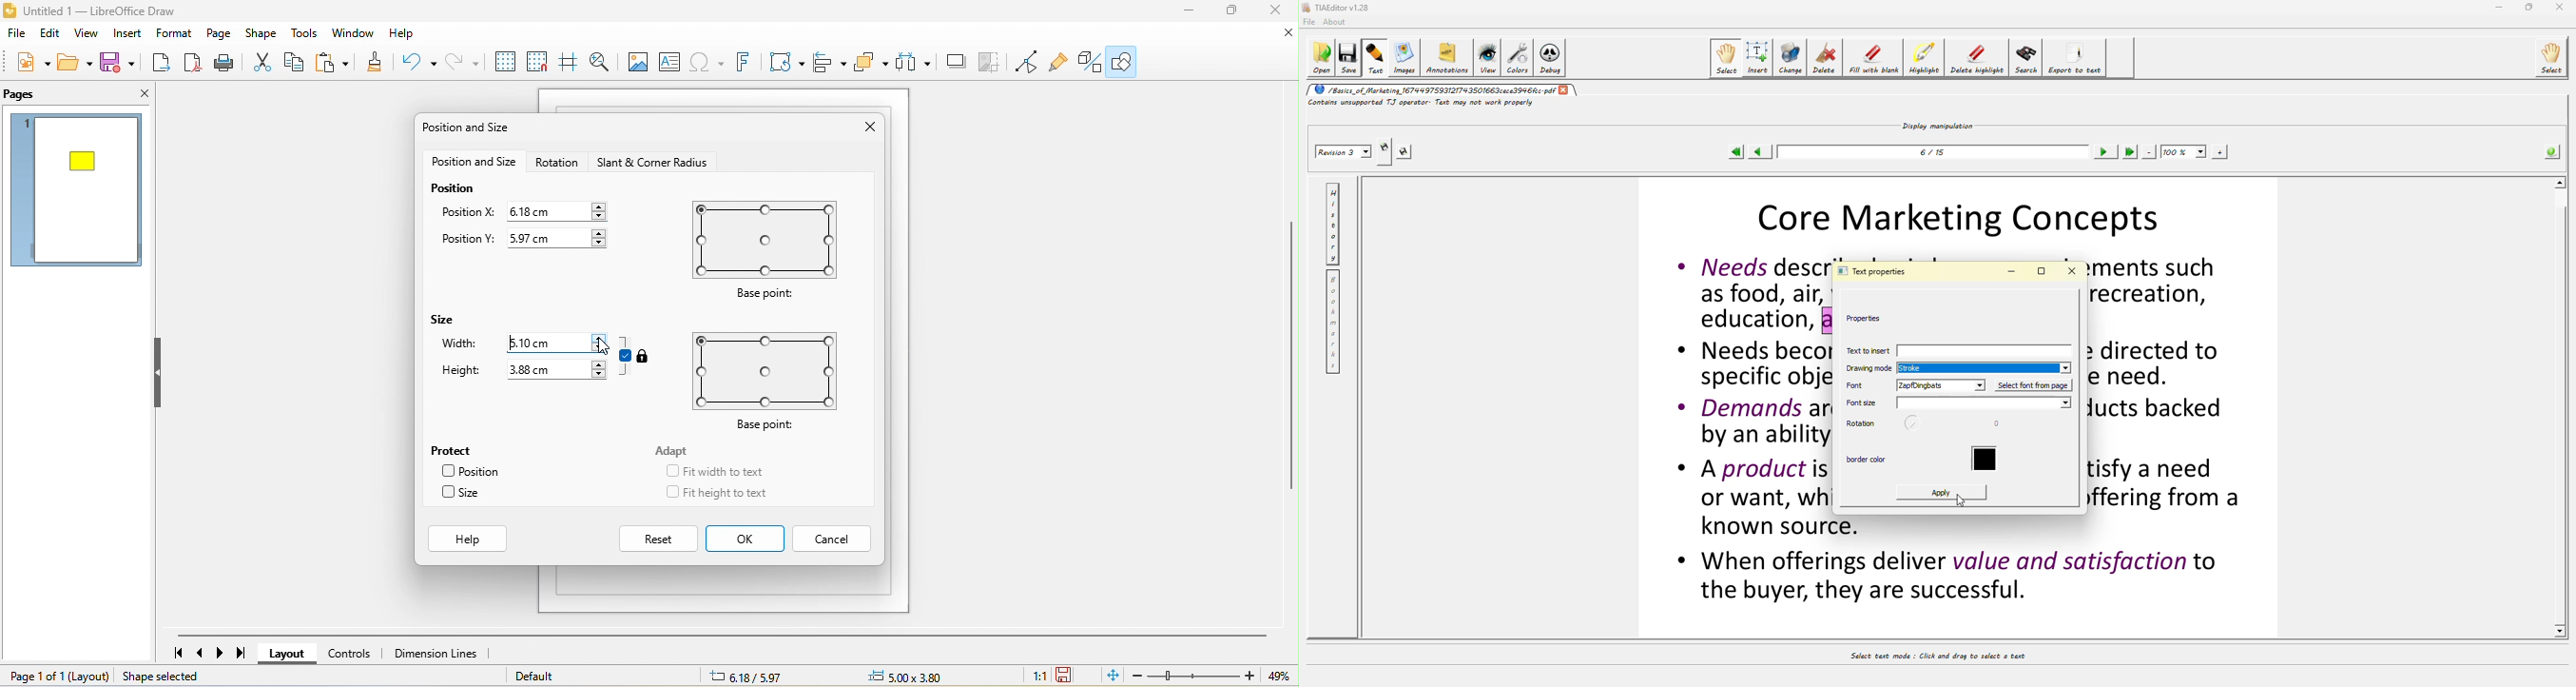  I want to click on maximize, so click(1230, 12).